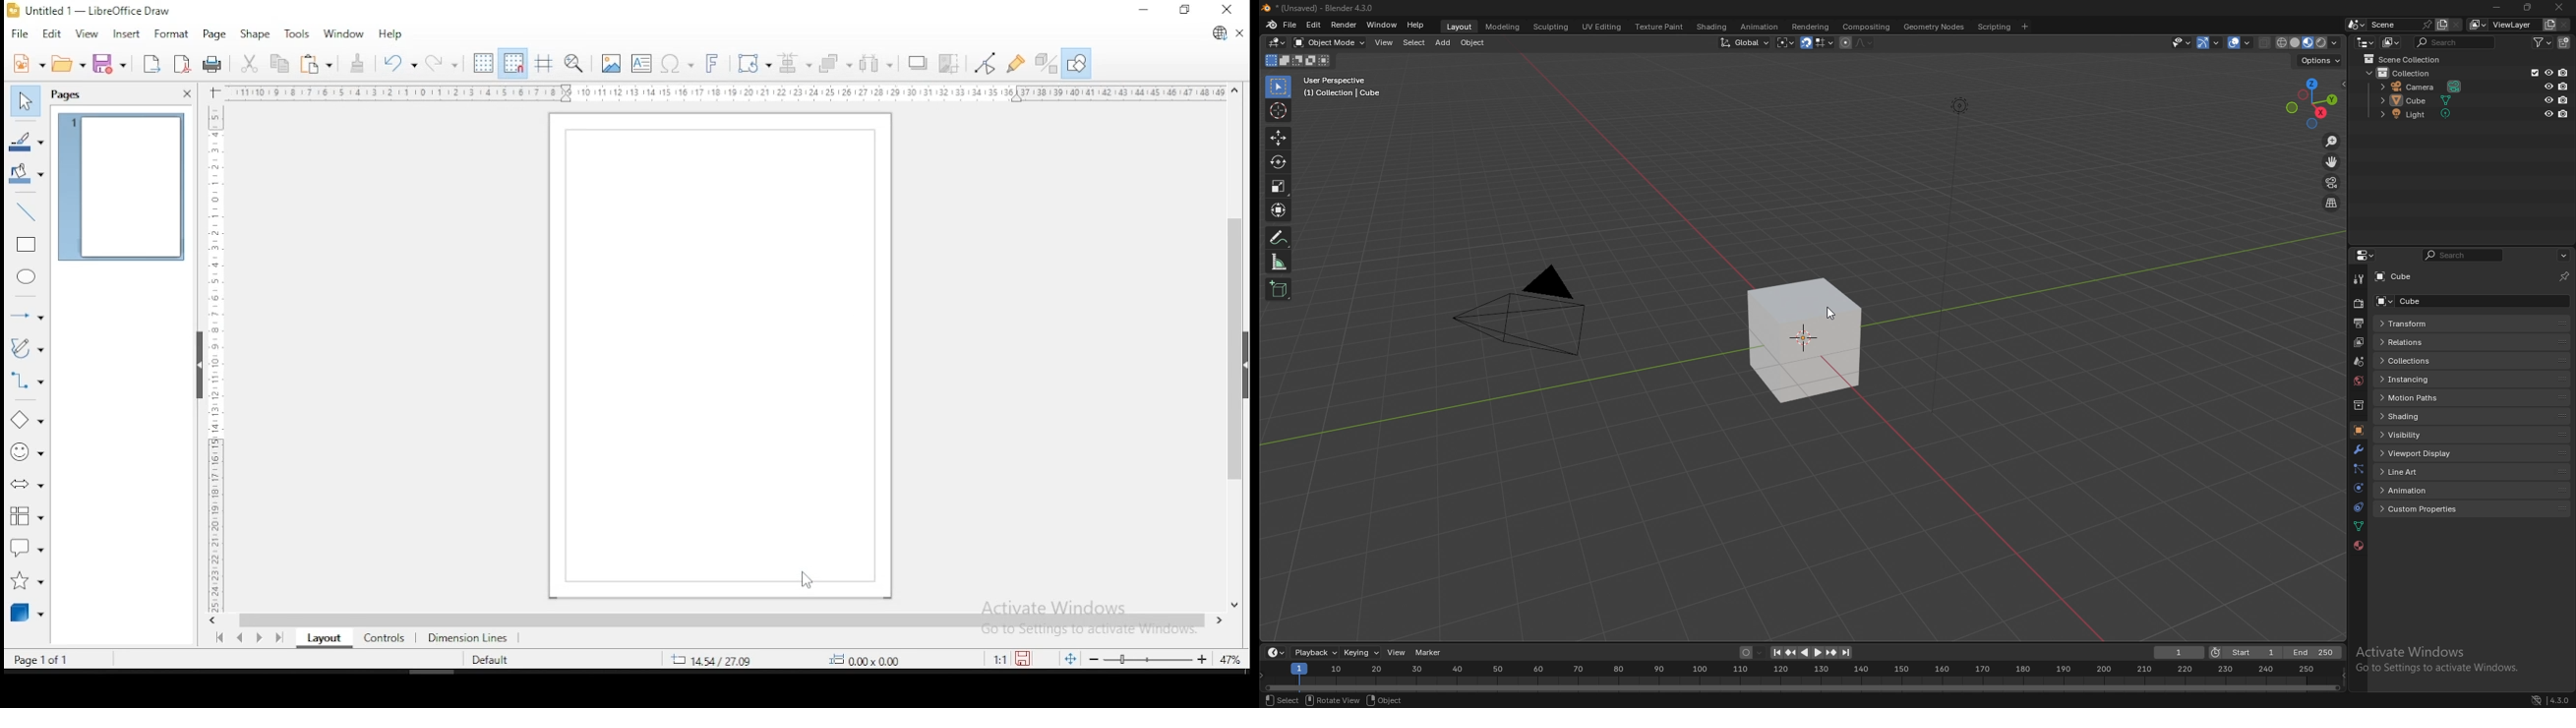 Image resolution: width=2576 pixels, height=728 pixels. Describe the element at coordinates (27, 550) in the screenshot. I see `callout shapes` at that location.